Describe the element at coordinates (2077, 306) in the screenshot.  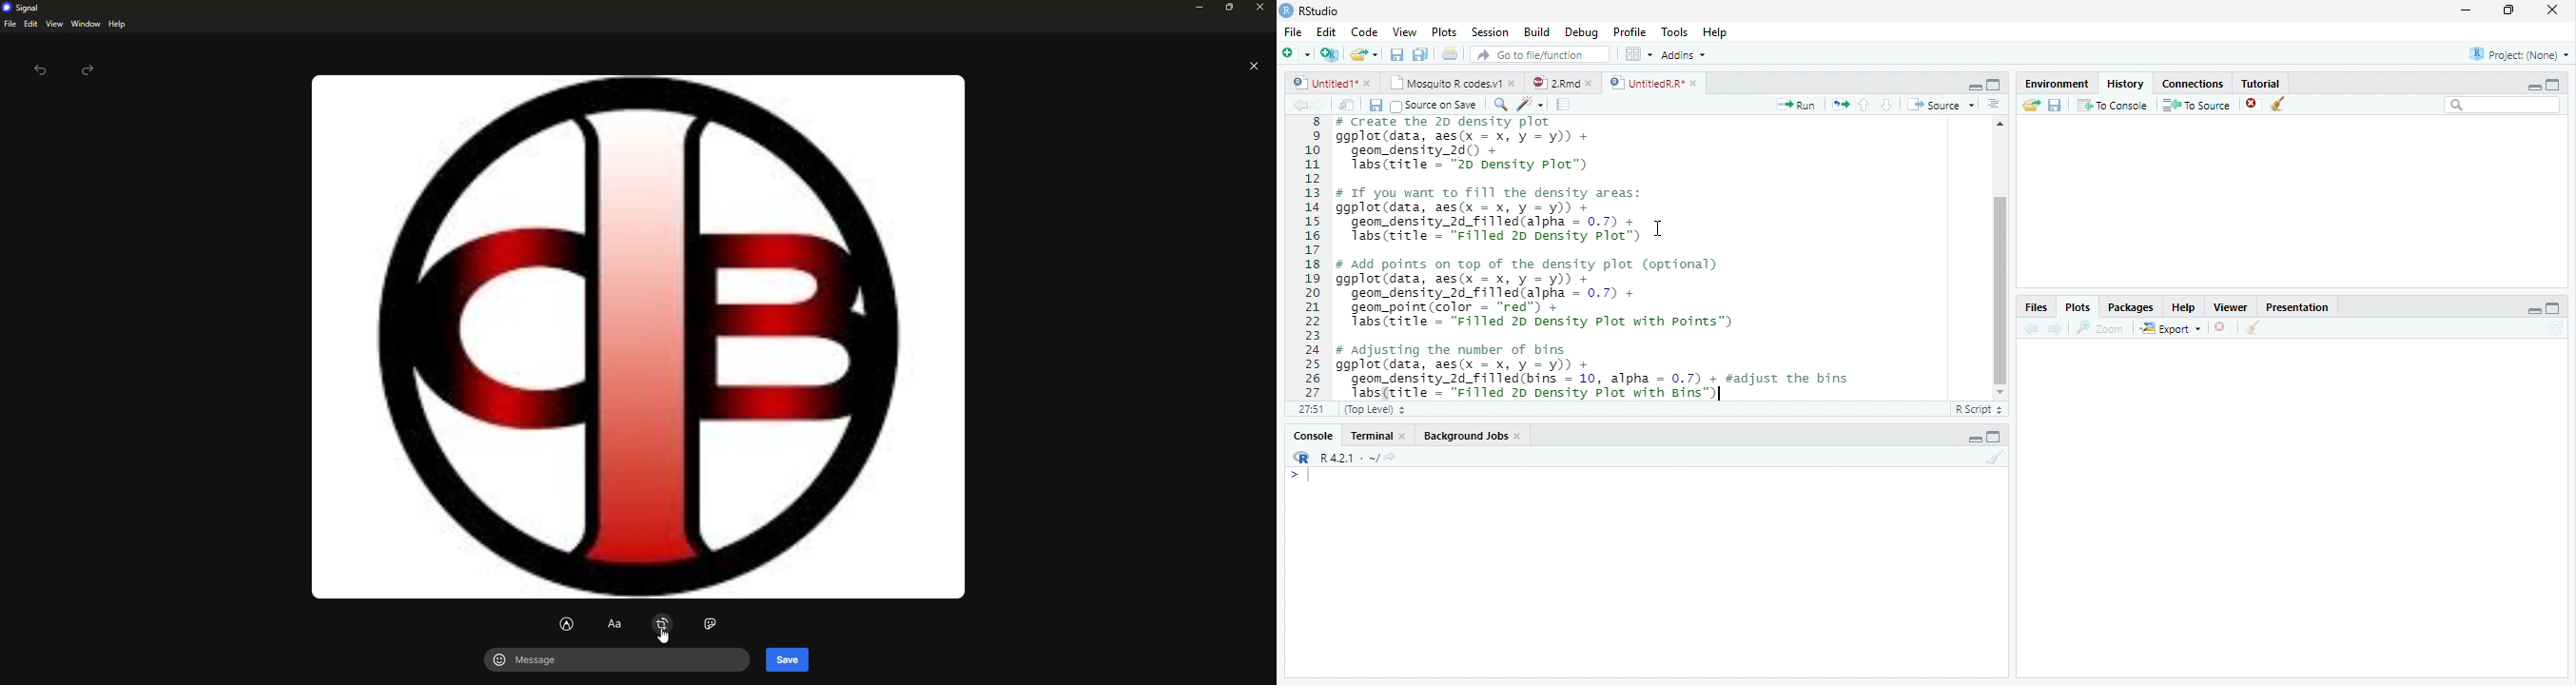
I see `Plots` at that location.